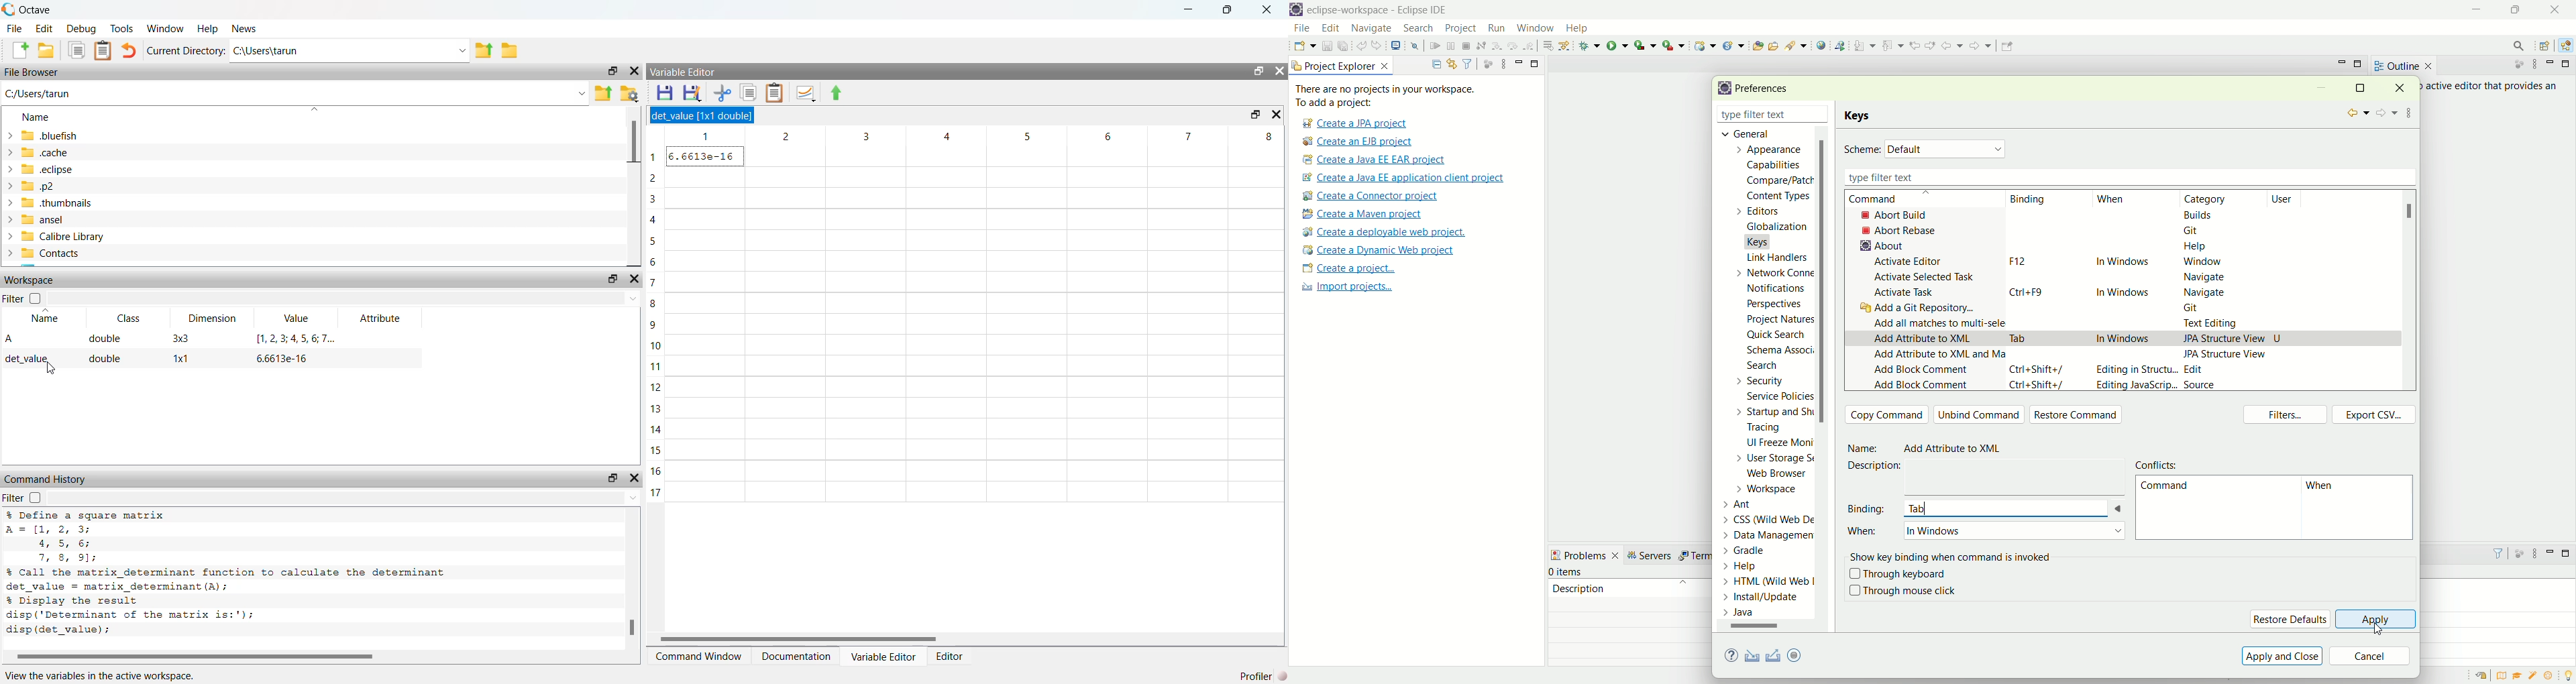  I want to click on det_value, so click(30, 359).